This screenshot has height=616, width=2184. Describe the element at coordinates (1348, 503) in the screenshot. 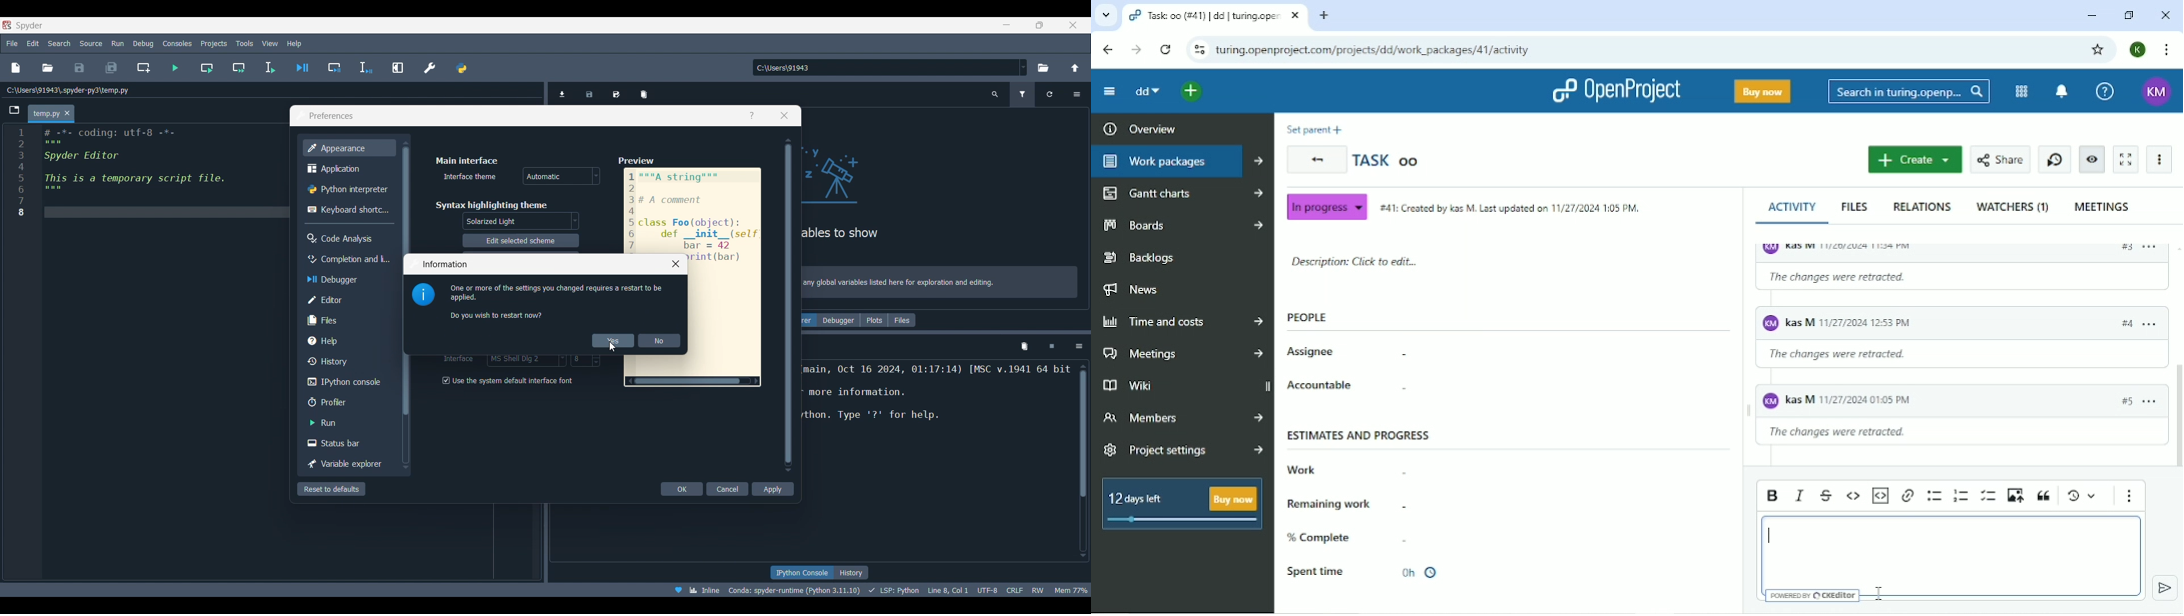

I see `Remaining work` at that location.